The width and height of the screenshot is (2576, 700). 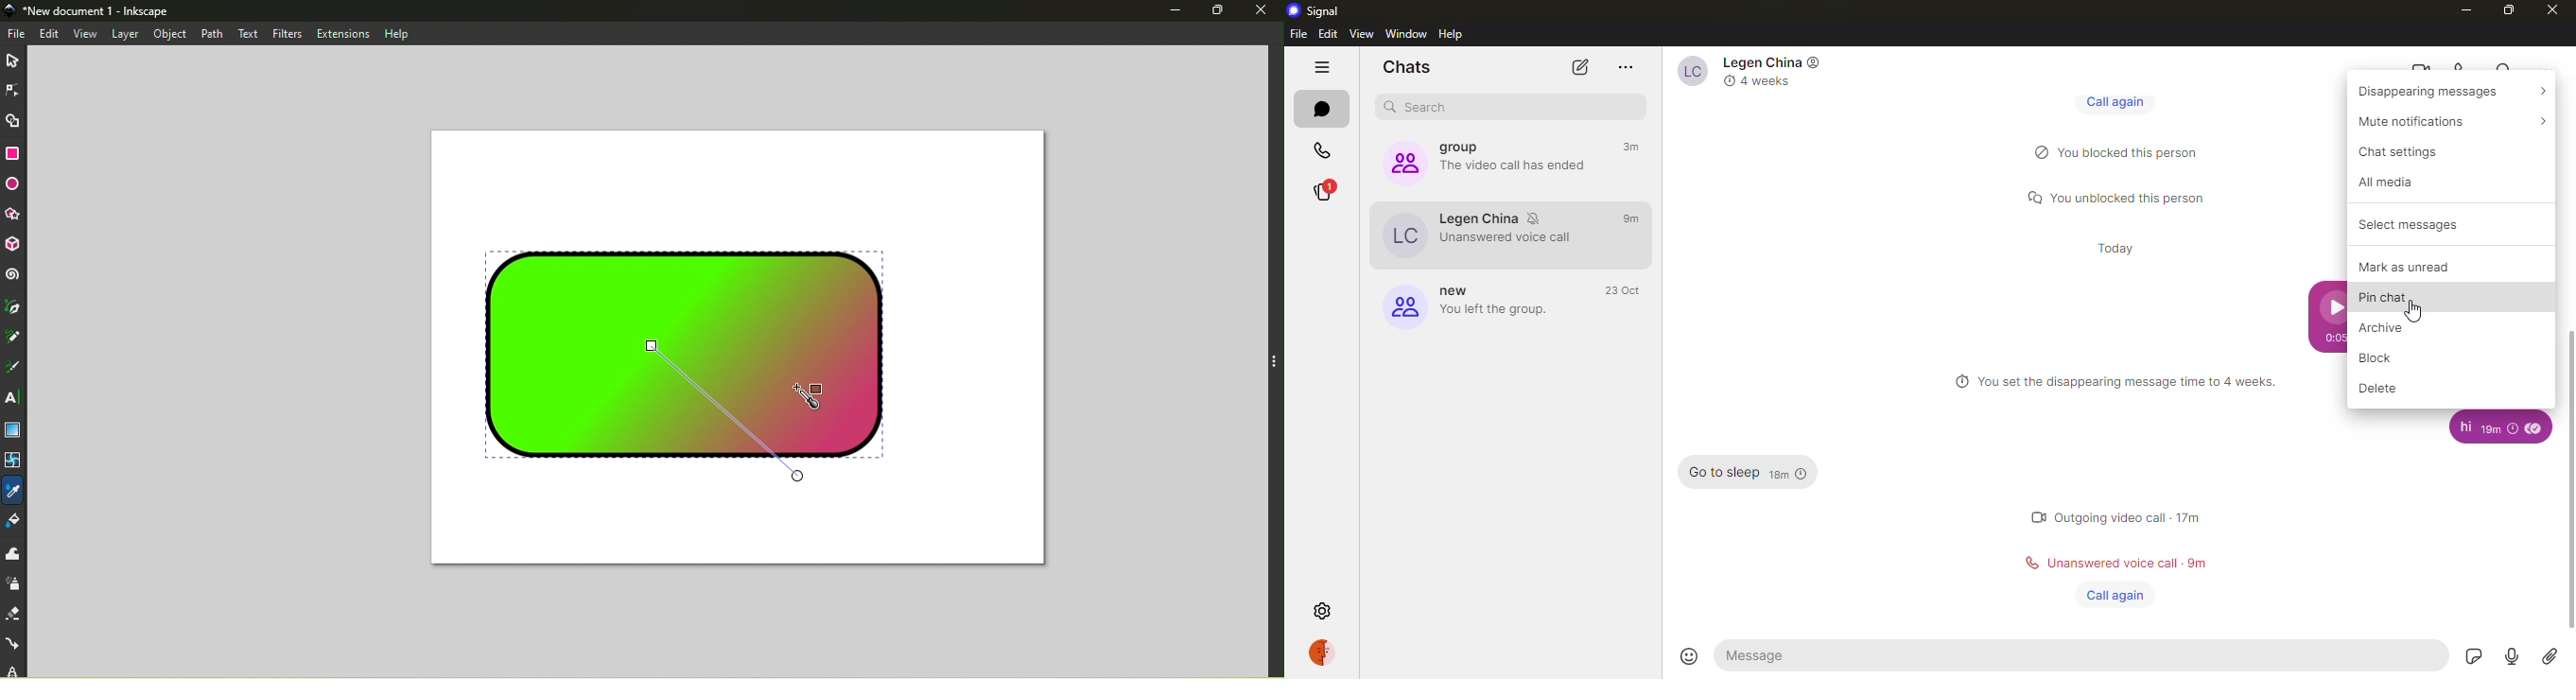 What do you see at coordinates (12, 554) in the screenshot?
I see `Tweak tool` at bounding box center [12, 554].